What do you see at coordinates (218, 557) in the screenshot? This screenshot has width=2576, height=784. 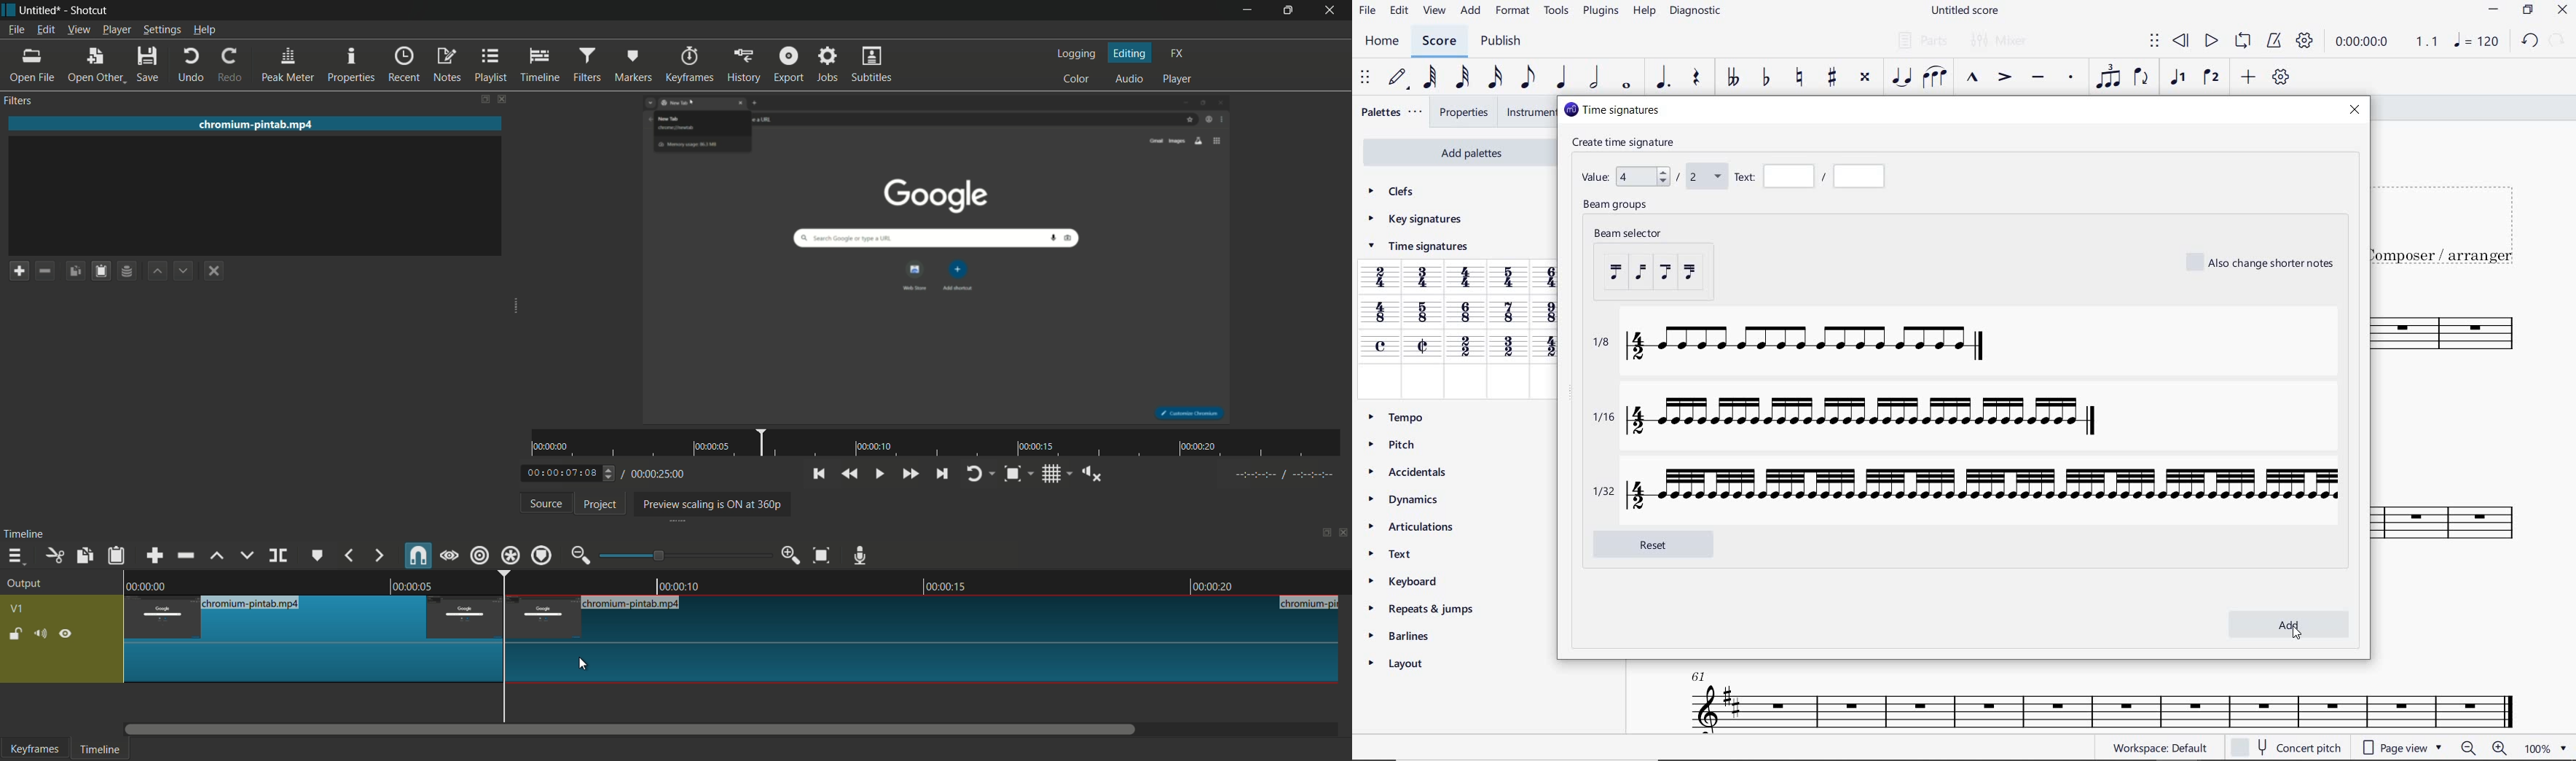 I see `lift` at bounding box center [218, 557].